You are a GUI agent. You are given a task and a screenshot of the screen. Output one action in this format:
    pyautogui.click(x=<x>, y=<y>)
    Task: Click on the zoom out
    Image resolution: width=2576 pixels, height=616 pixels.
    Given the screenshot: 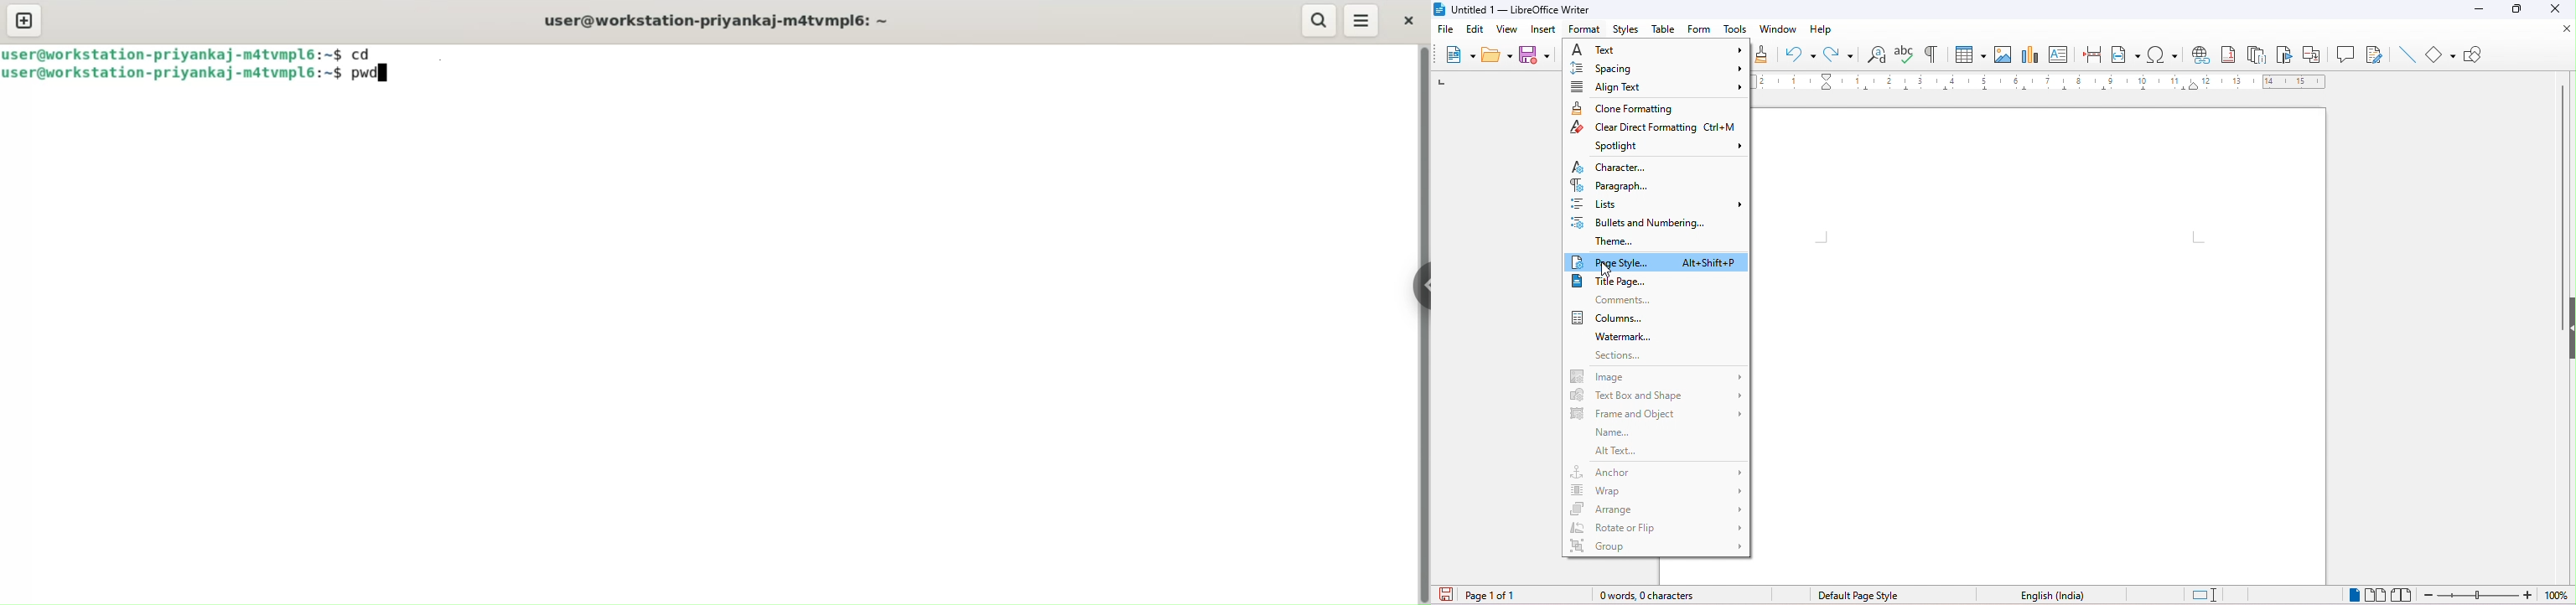 What is the action you would take?
    pyautogui.click(x=2480, y=594)
    